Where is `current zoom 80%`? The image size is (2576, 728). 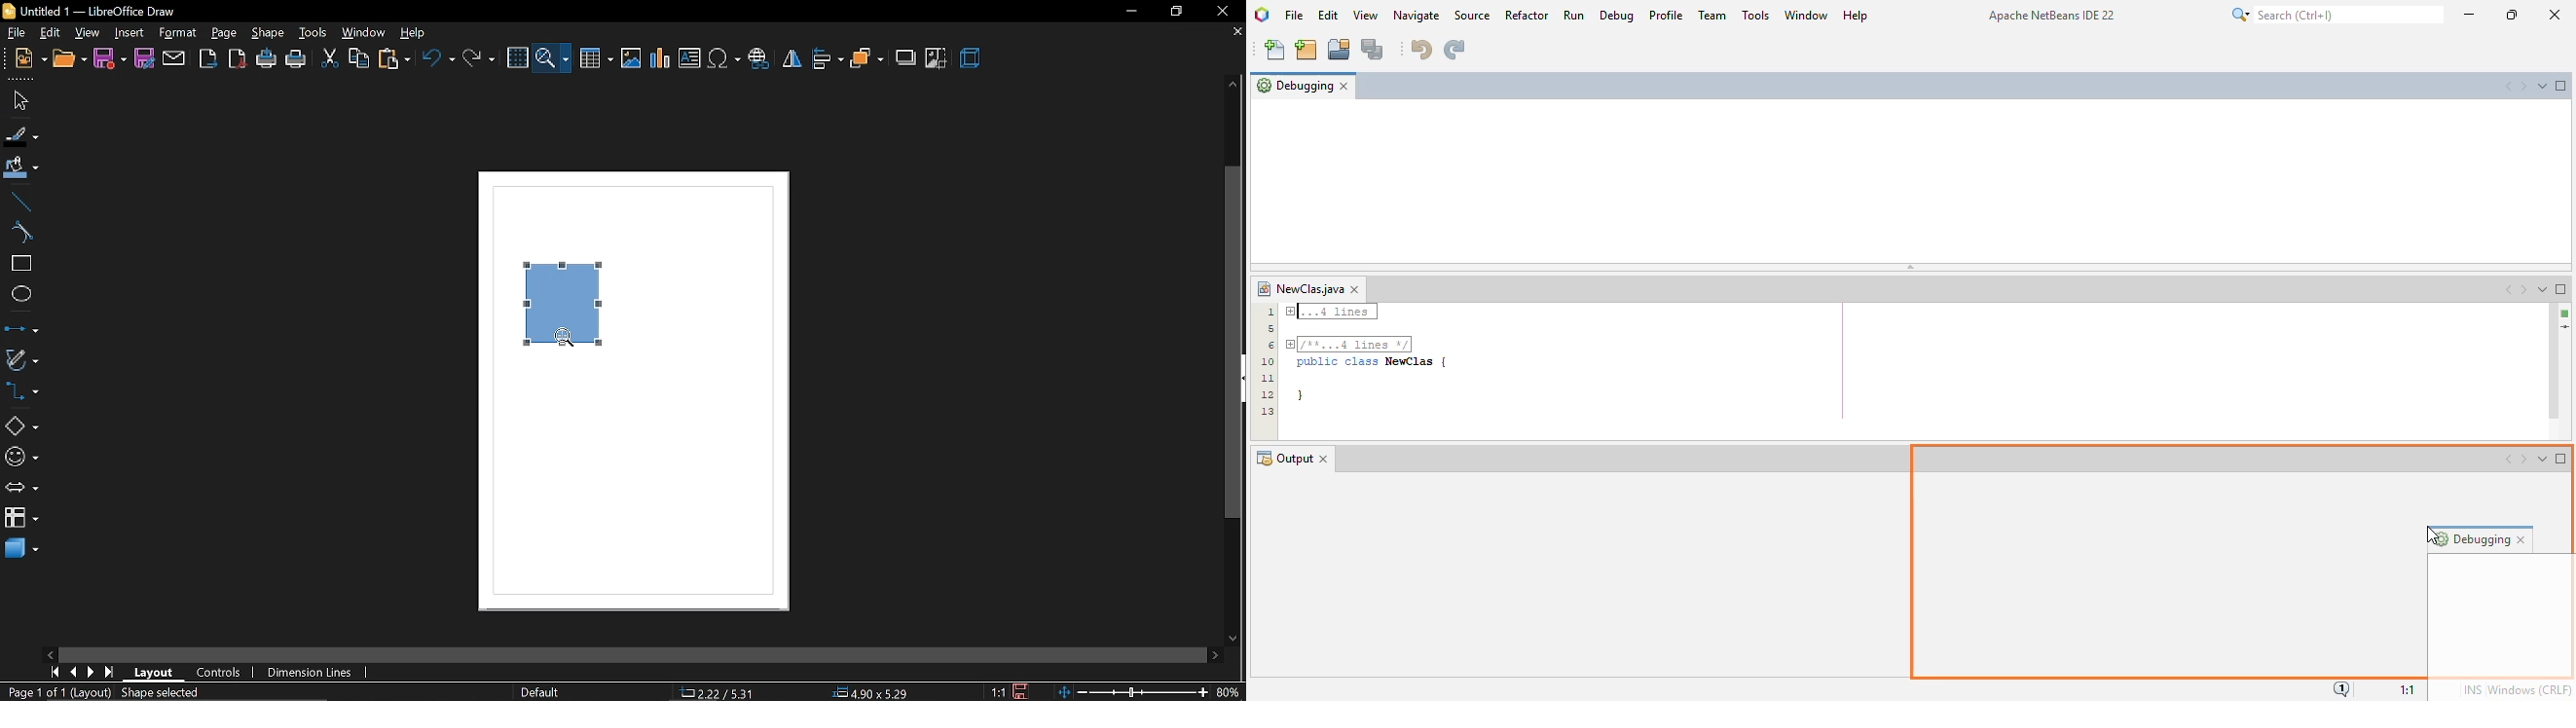 current zoom 80% is located at coordinates (1229, 689).